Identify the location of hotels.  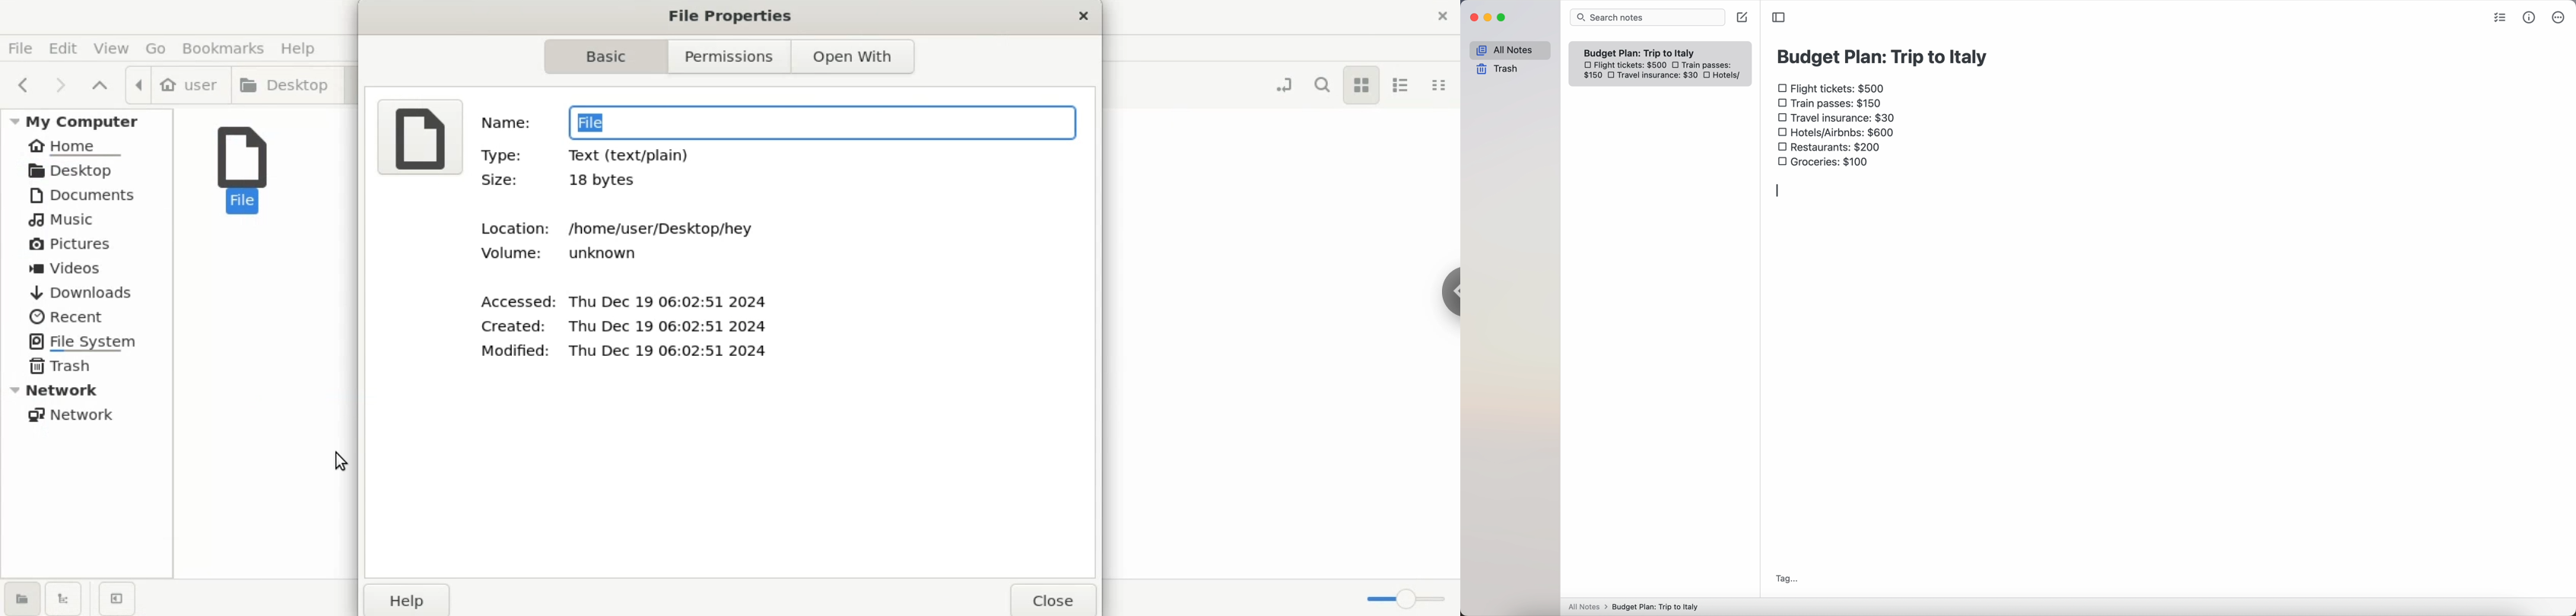
(1731, 76).